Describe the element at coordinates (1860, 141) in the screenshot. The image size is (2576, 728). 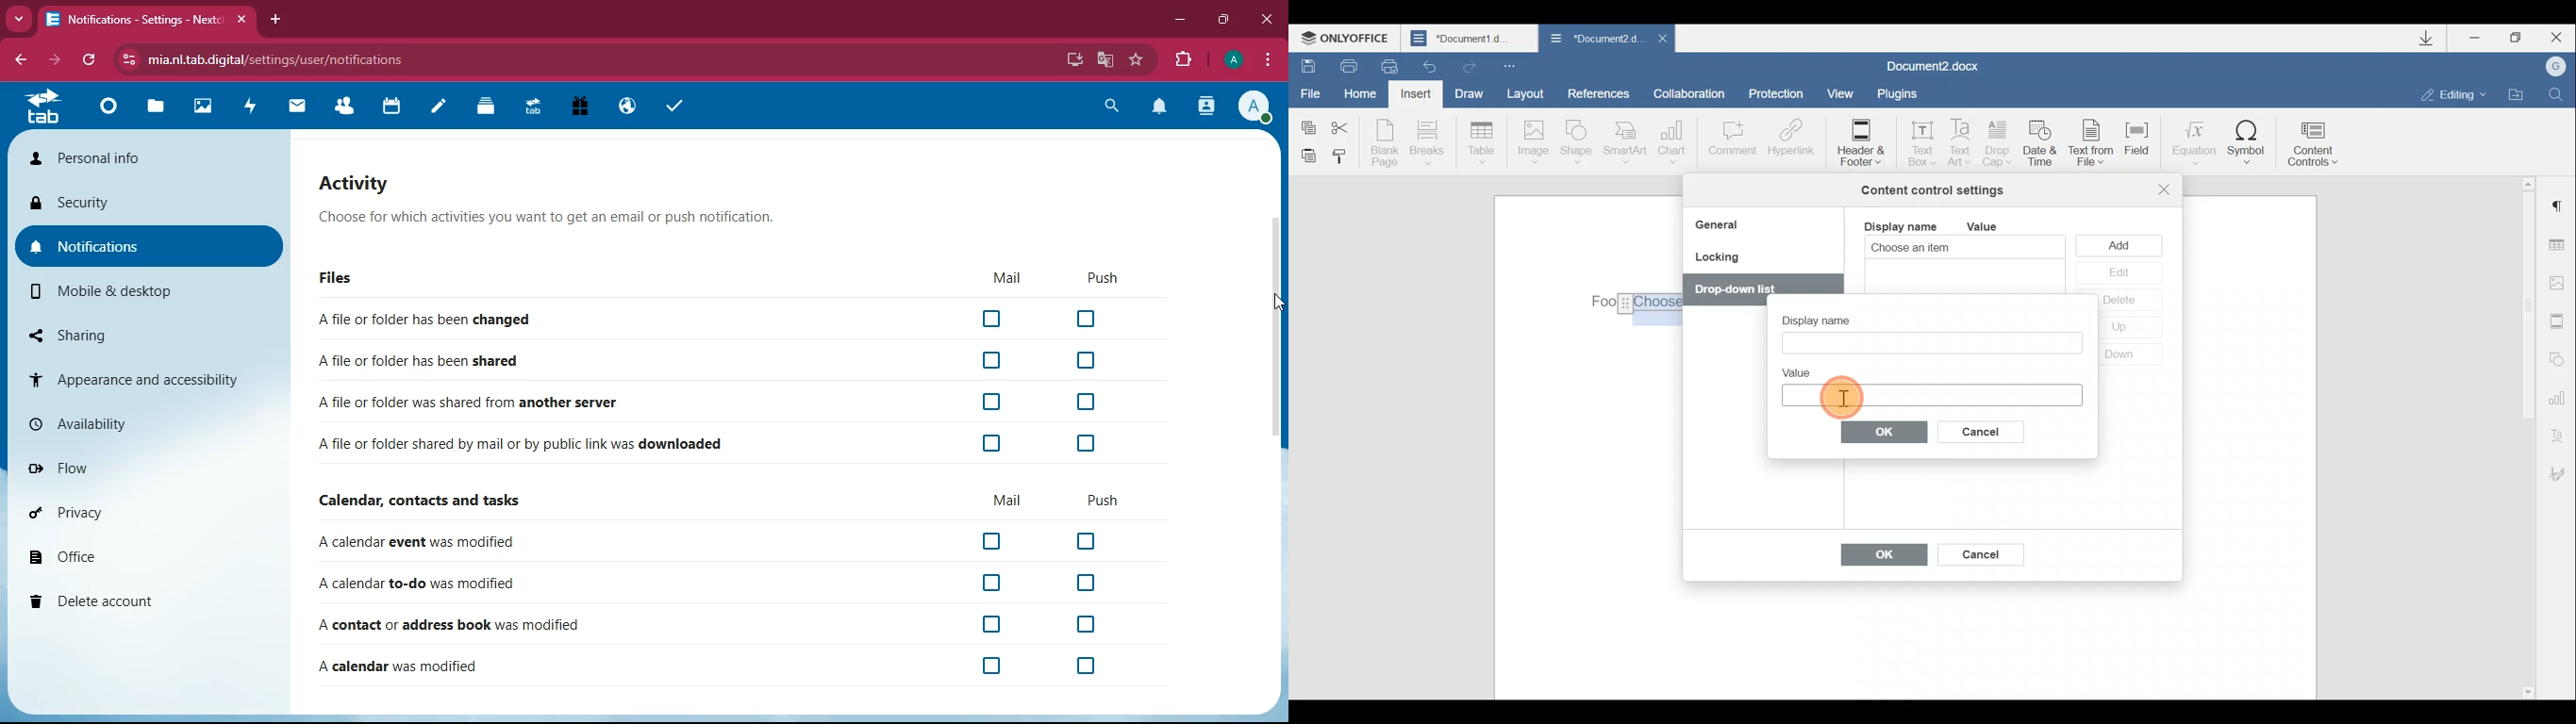
I see `Header & footer` at that location.